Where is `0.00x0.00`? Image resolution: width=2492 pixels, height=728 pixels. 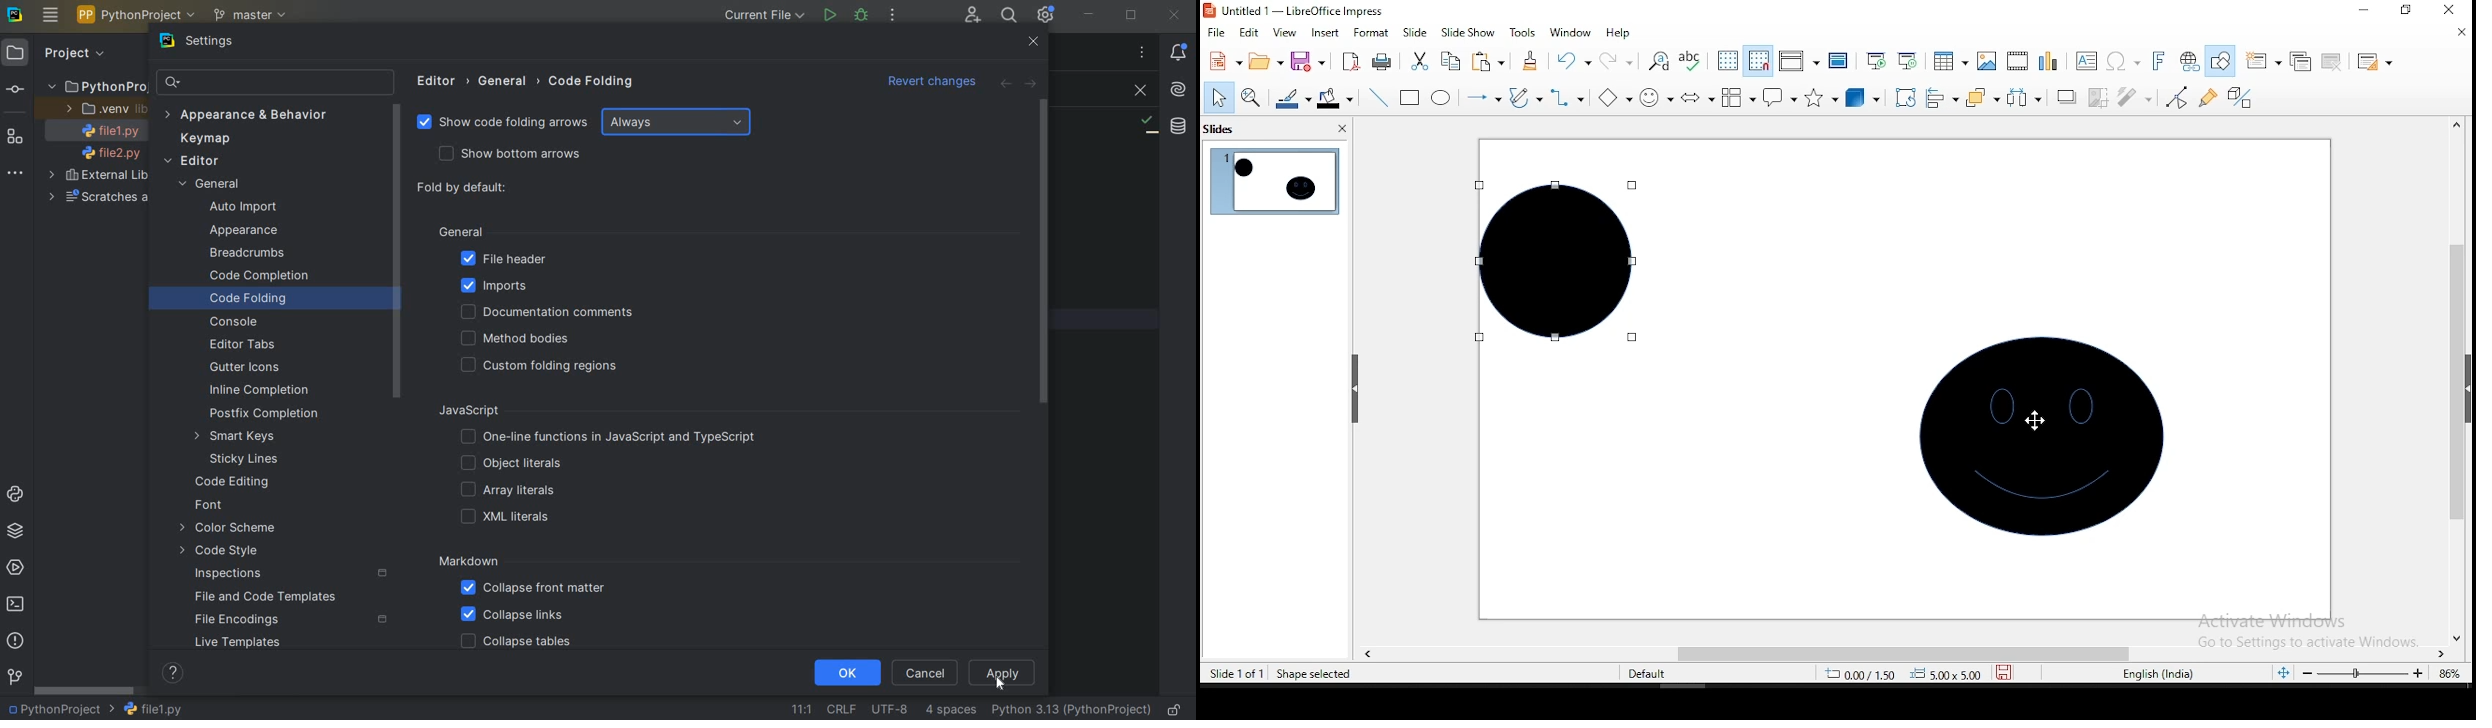
0.00x0.00 is located at coordinates (1947, 674).